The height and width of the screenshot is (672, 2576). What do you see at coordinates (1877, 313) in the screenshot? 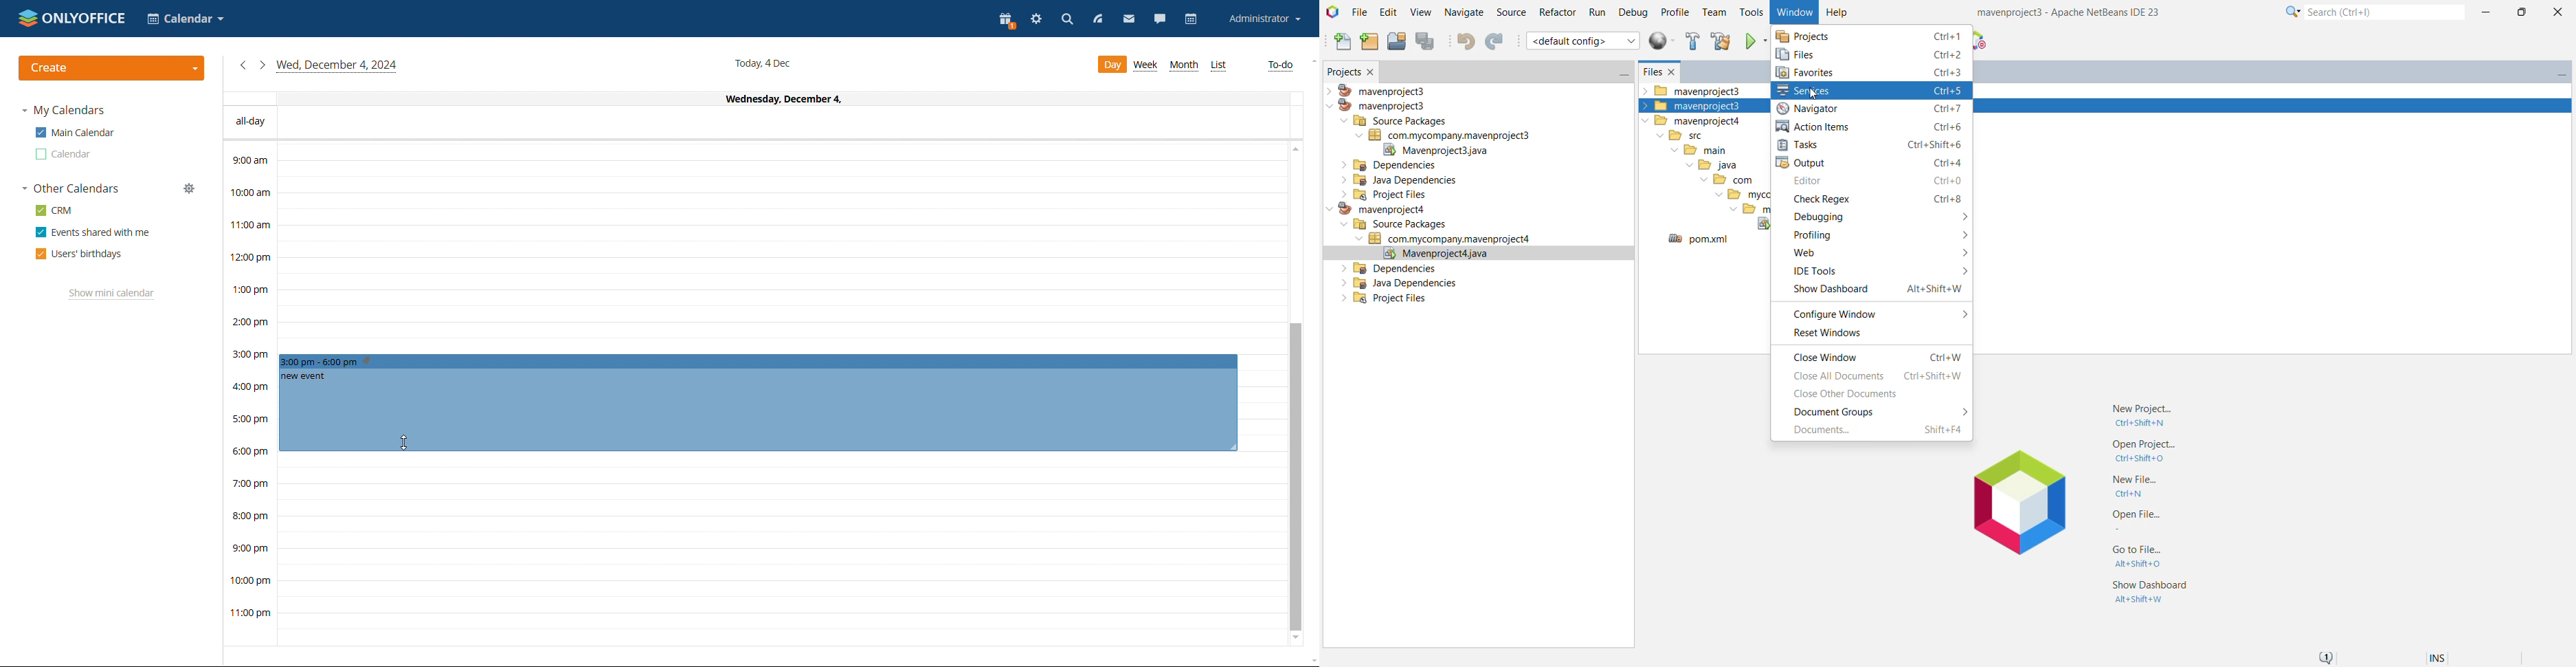
I see `Configure Window` at bounding box center [1877, 313].